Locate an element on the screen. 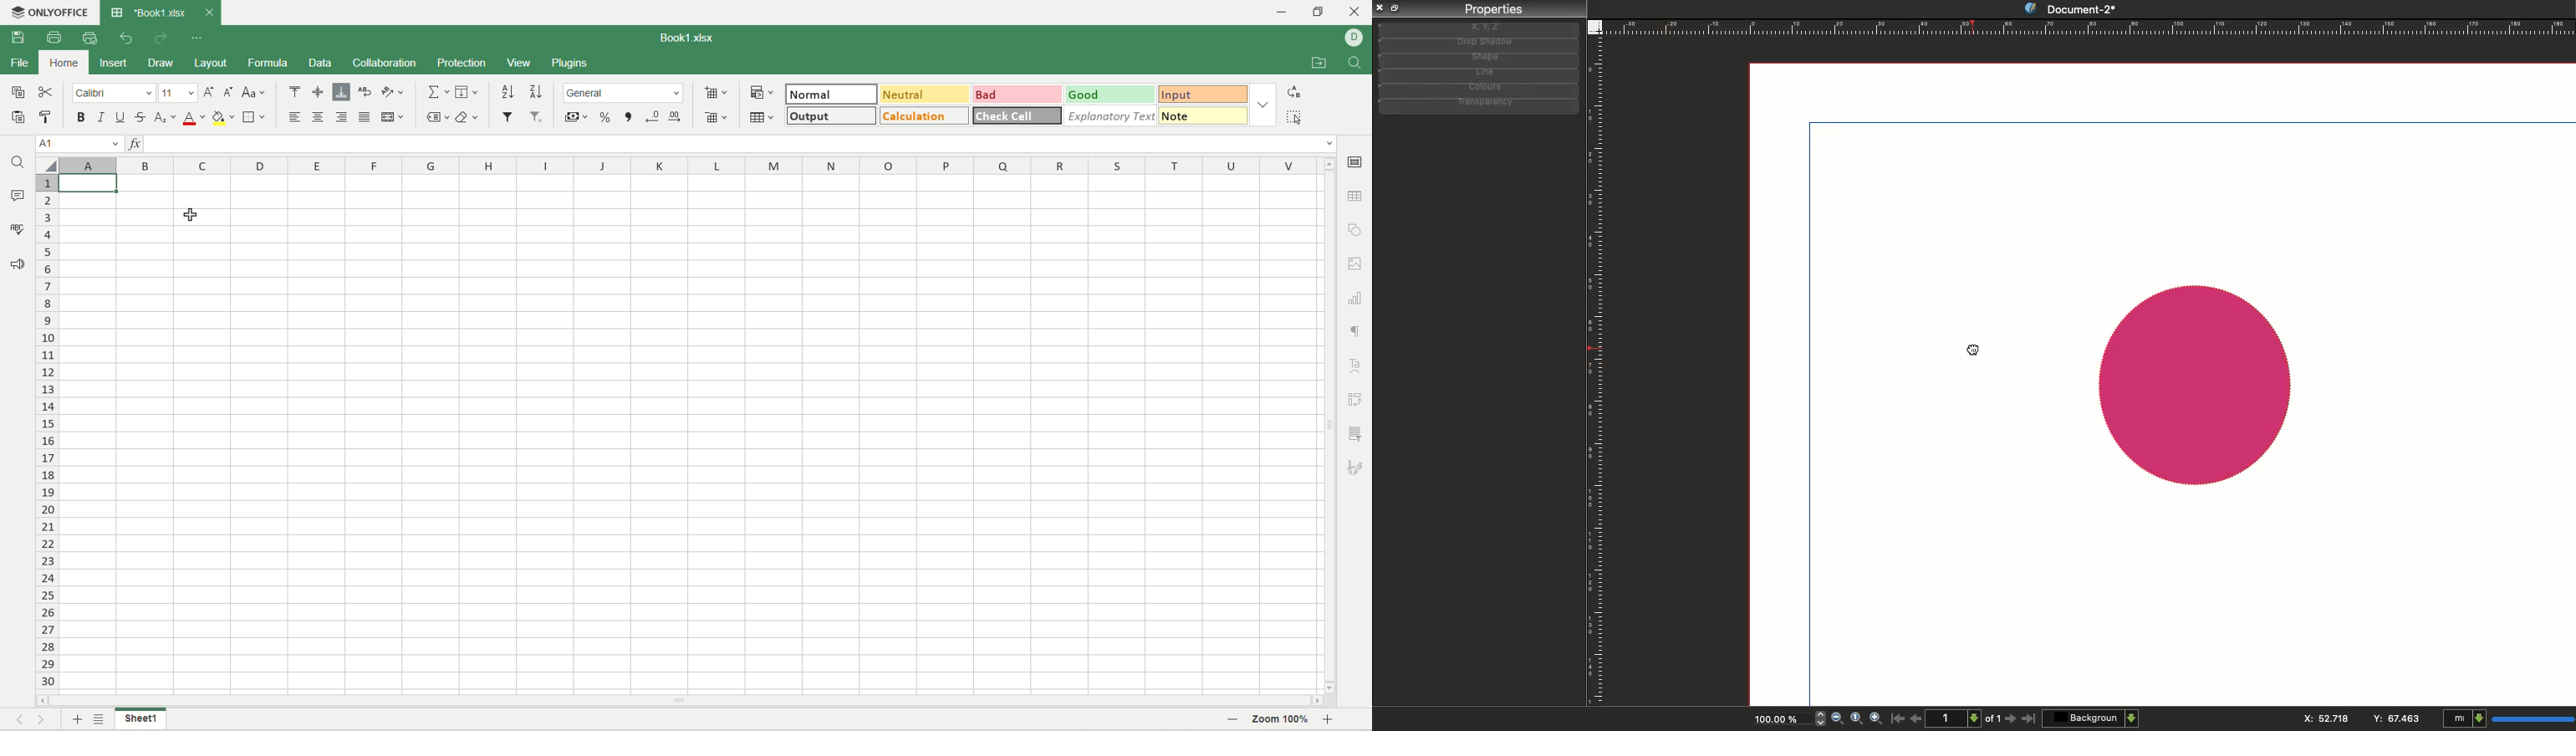  next is located at coordinates (41, 718).